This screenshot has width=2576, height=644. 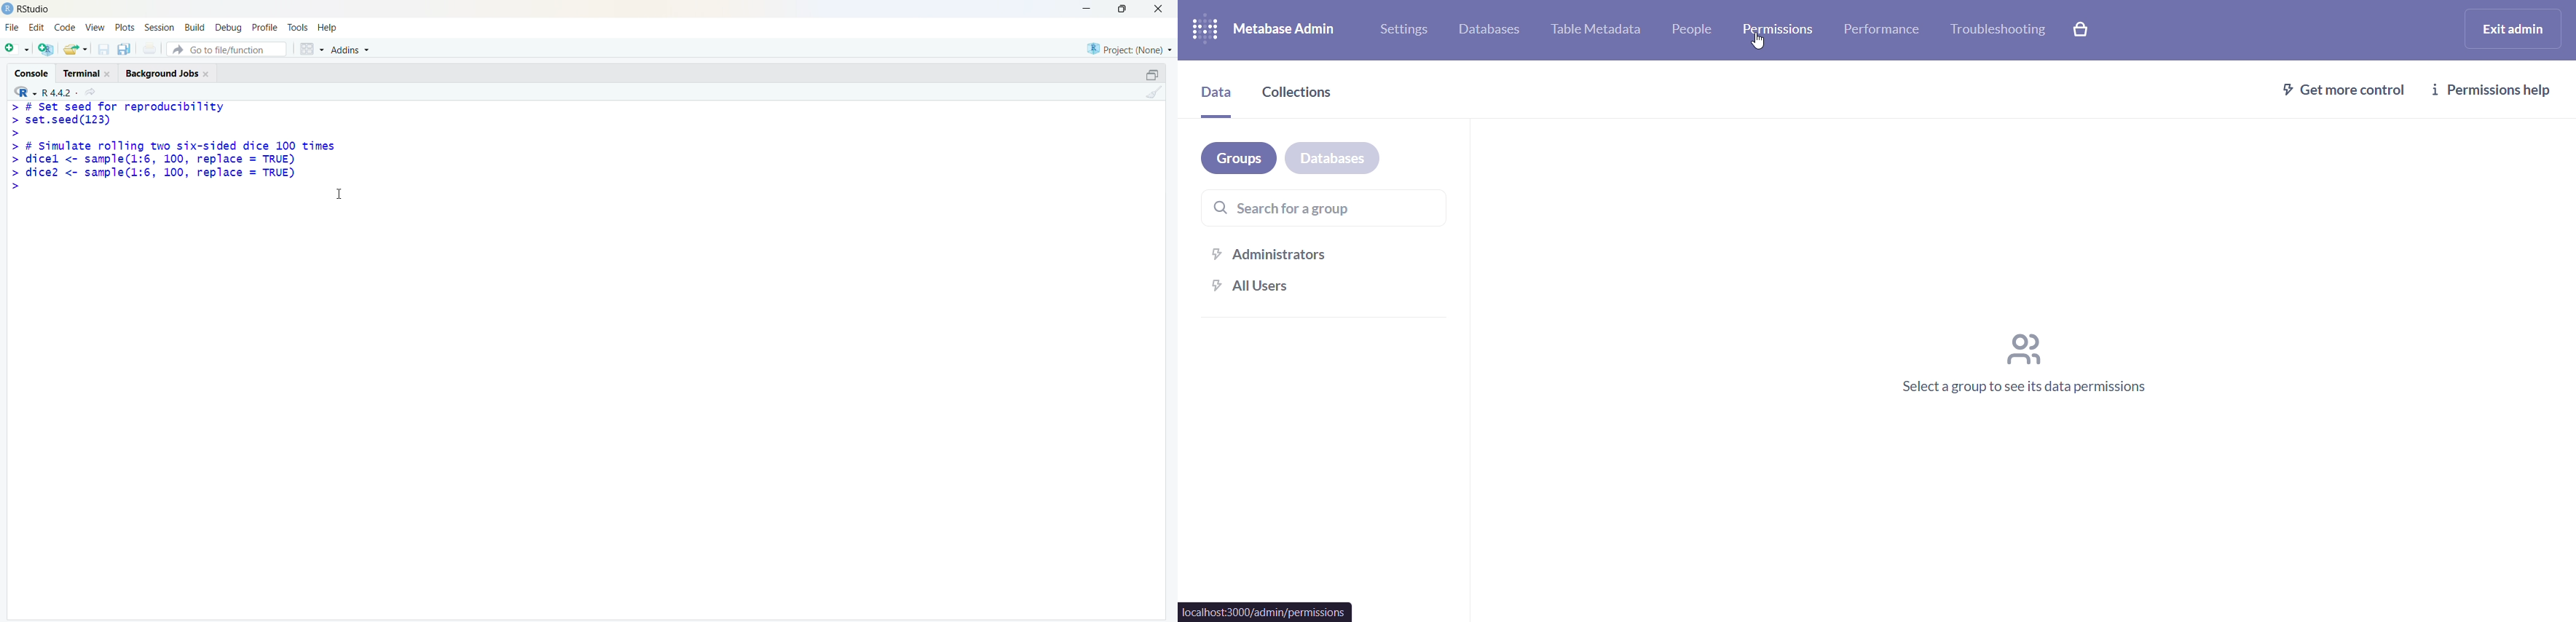 What do you see at coordinates (18, 49) in the screenshot?
I see `add file as` at bounding box center [18, 49].